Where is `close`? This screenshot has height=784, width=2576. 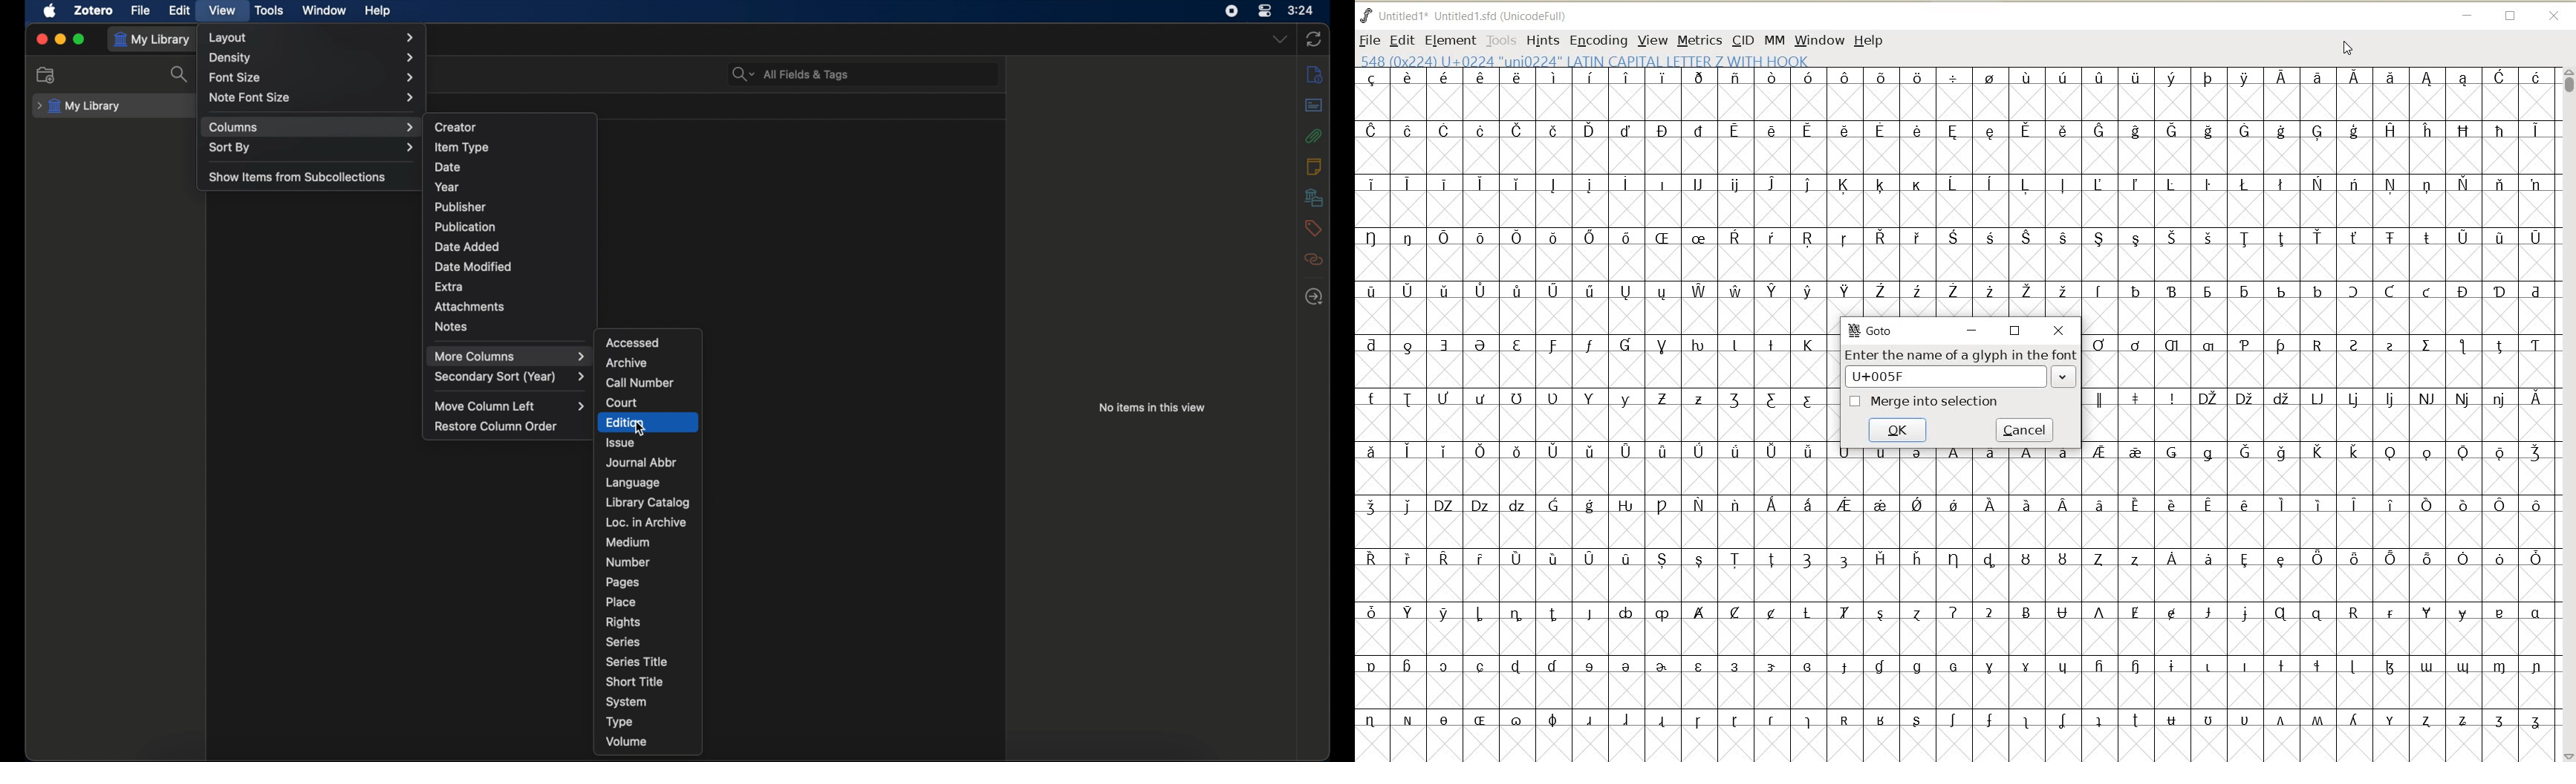 close is located at coordinates (2061, 331).